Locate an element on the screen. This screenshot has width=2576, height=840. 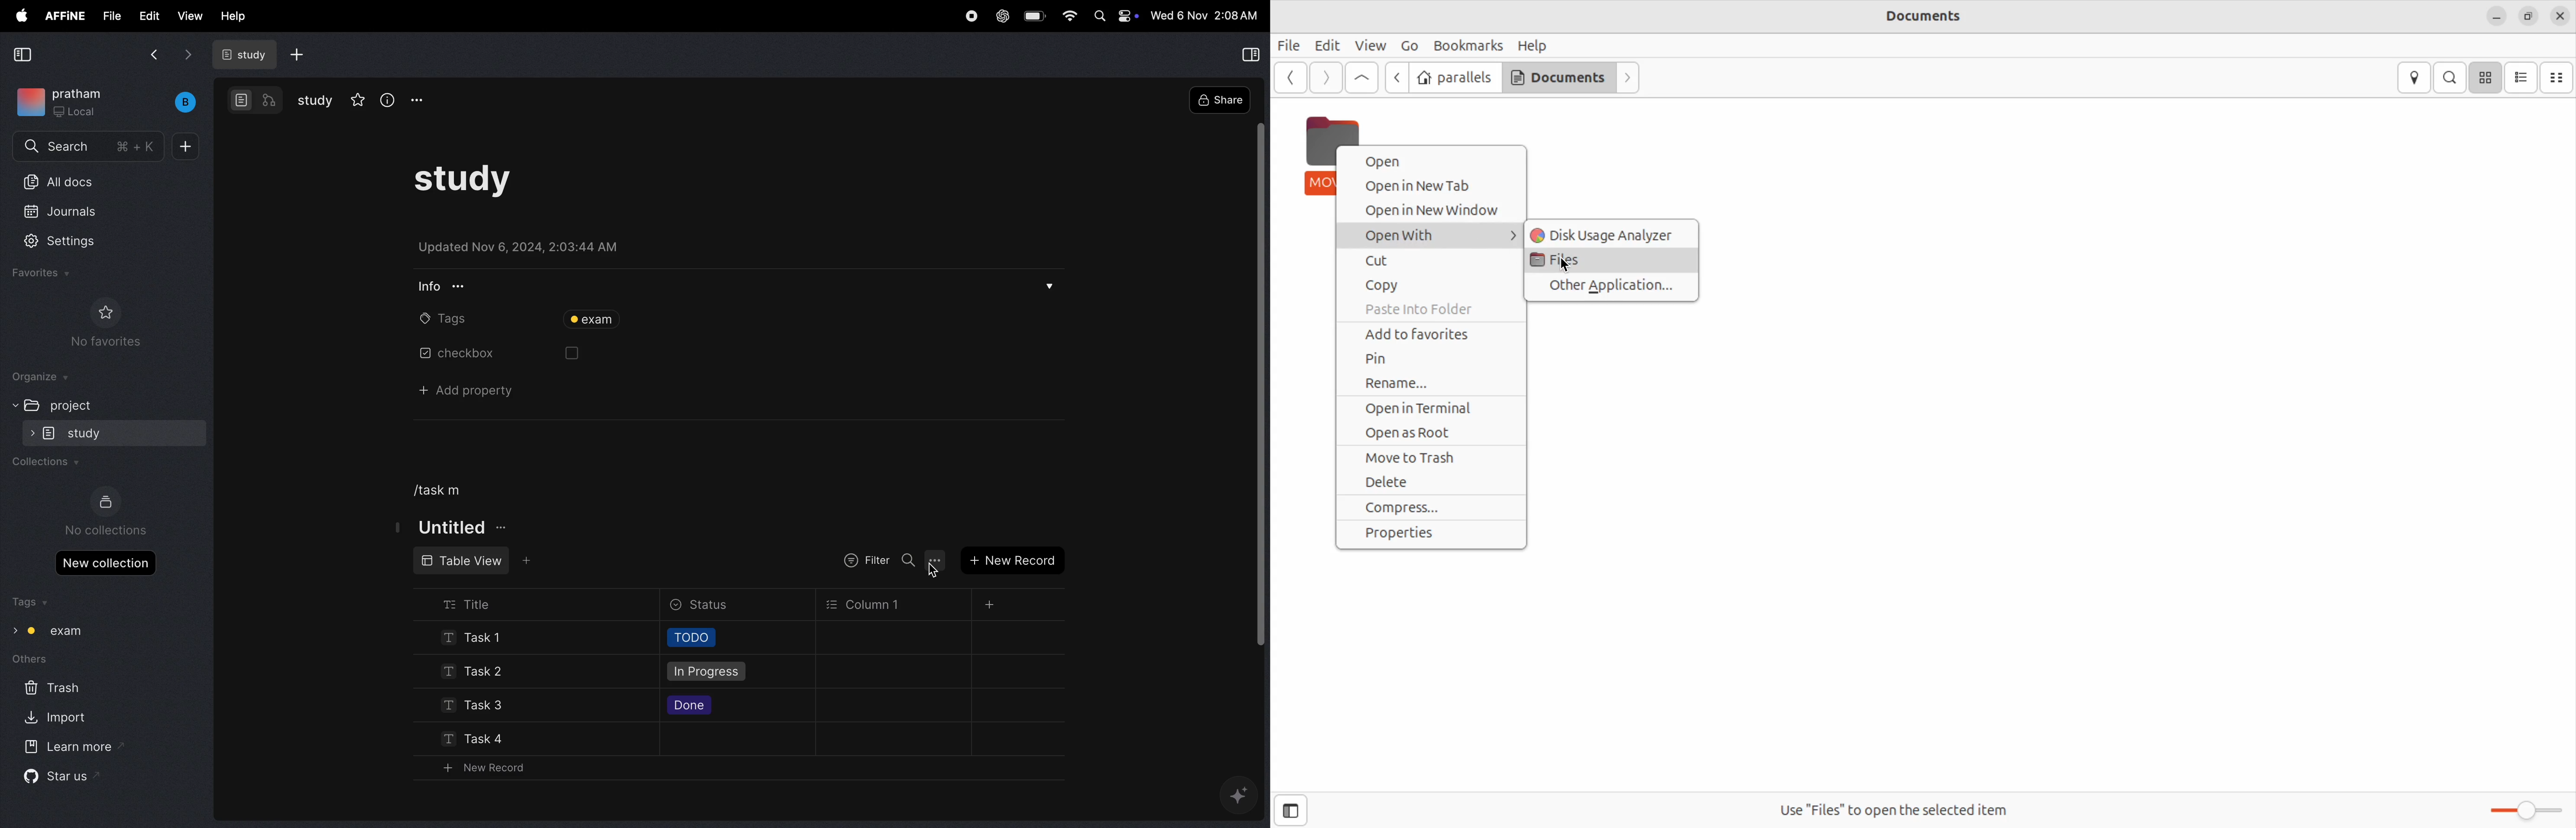
new collections is located at coordinates (104, 563).